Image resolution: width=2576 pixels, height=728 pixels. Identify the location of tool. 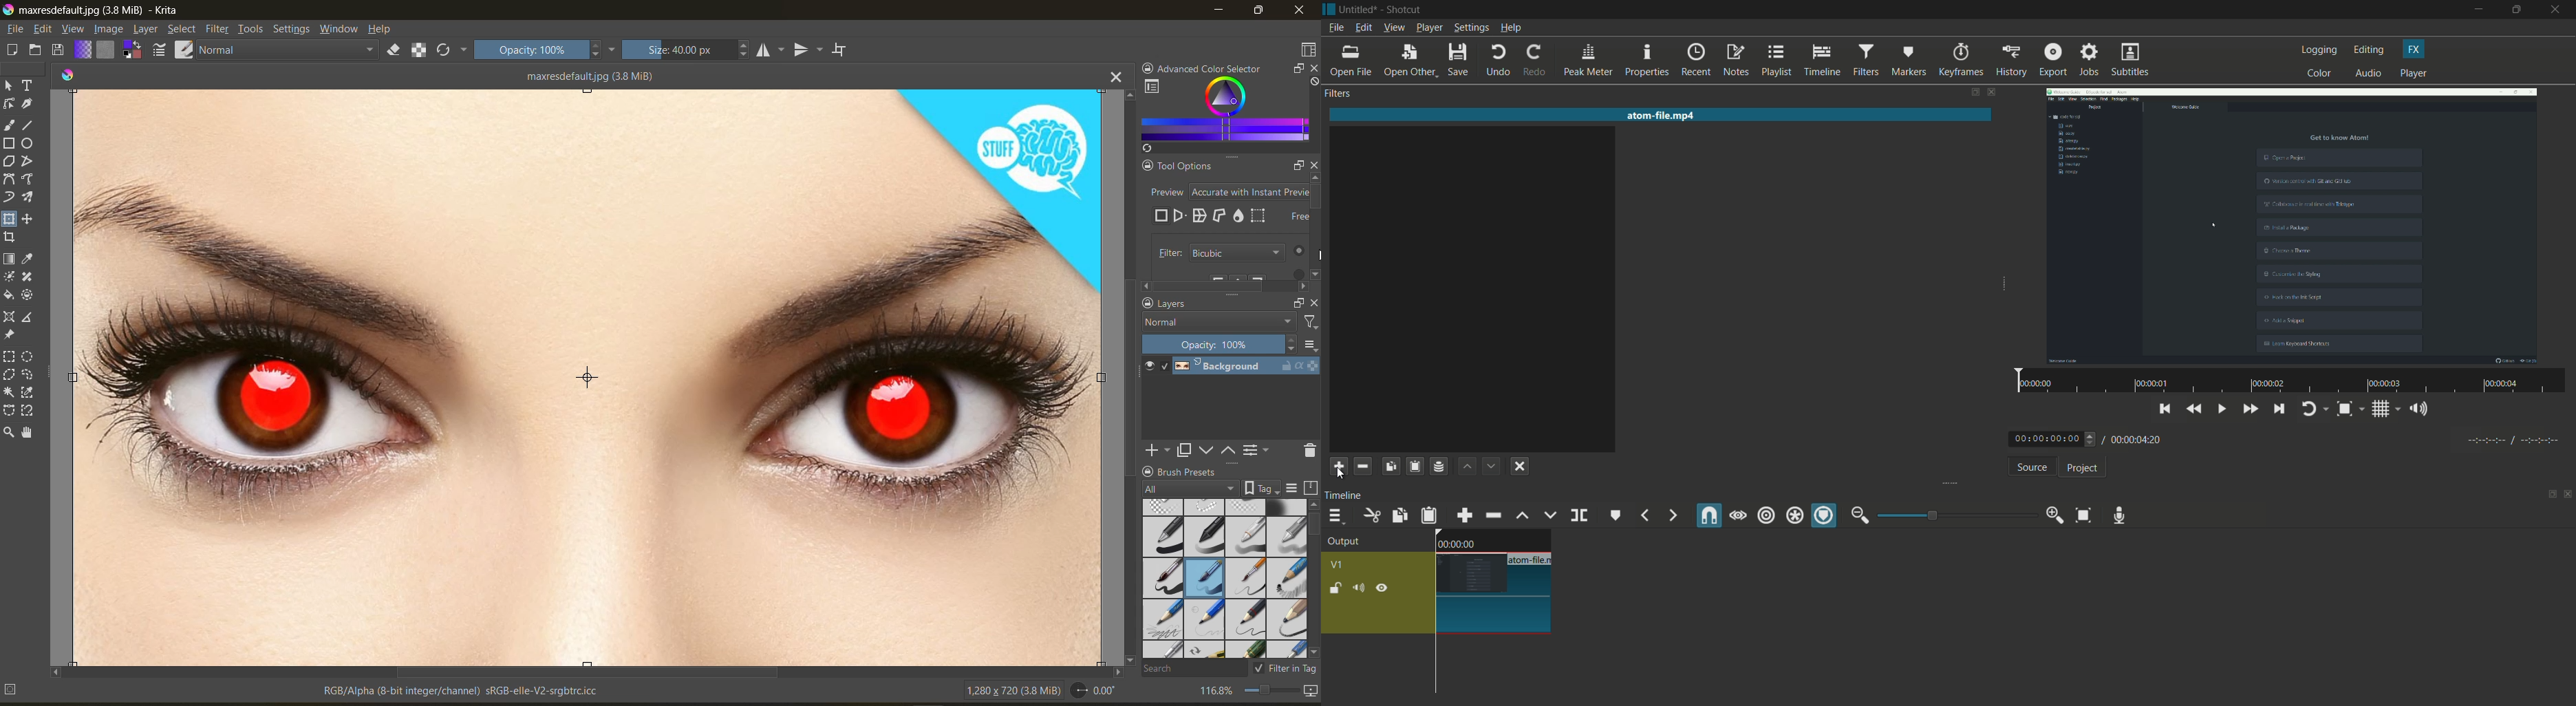
(10, 197).